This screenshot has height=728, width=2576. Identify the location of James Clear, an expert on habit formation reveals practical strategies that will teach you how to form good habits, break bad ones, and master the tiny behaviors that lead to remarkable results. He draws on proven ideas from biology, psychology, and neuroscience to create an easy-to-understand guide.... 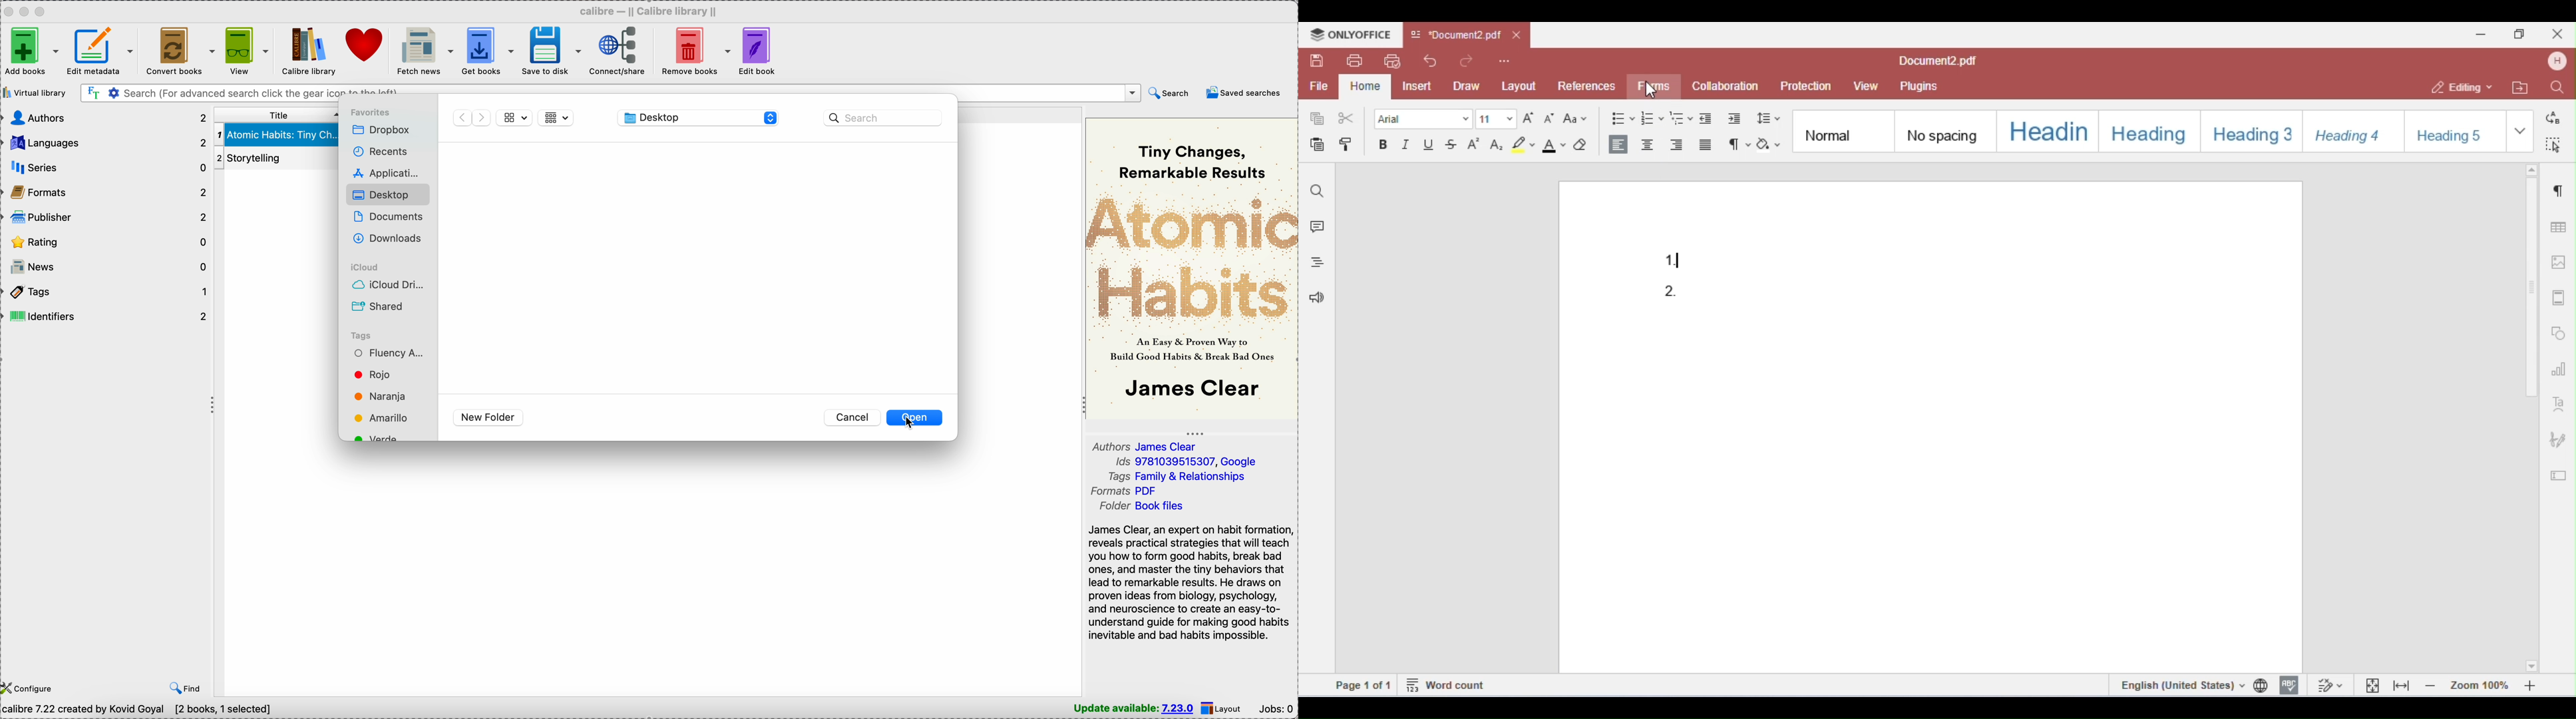
(1191, 583).